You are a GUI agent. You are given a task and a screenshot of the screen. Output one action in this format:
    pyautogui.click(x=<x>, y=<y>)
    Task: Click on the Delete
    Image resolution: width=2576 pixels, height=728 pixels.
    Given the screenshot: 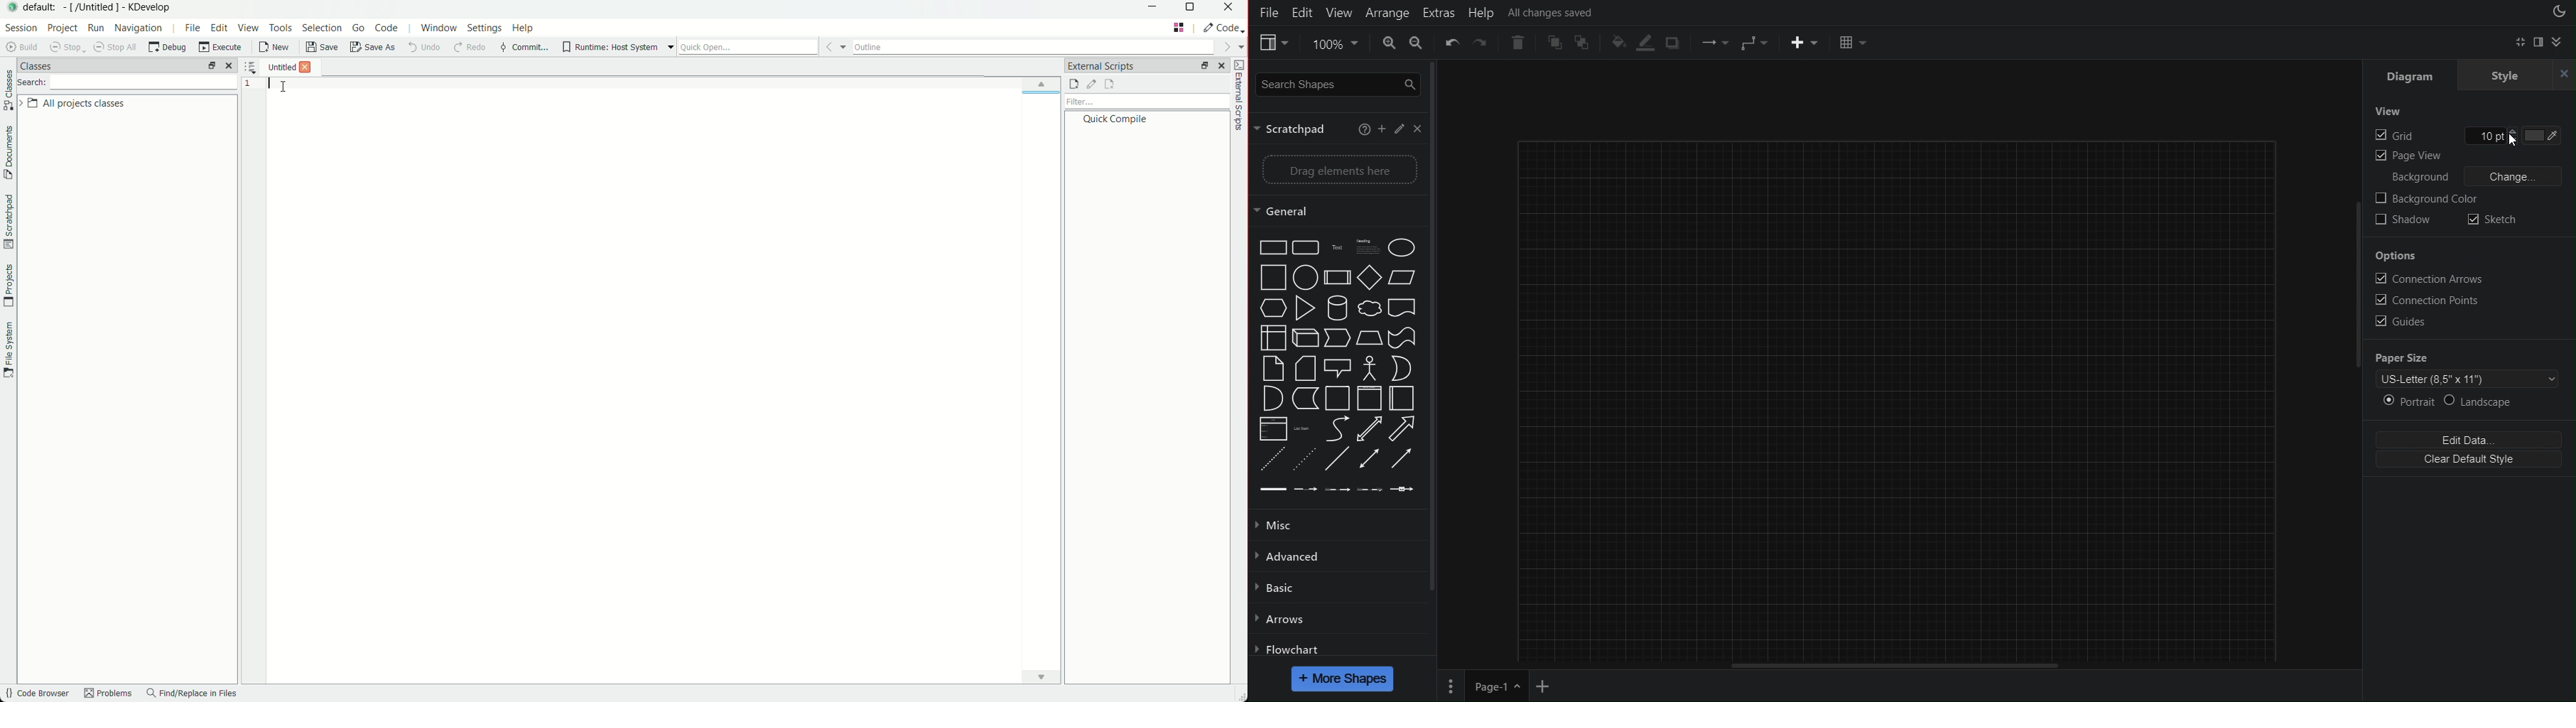 What is the action you would take?
    pyautogui.click(x=1517, y=43)
    